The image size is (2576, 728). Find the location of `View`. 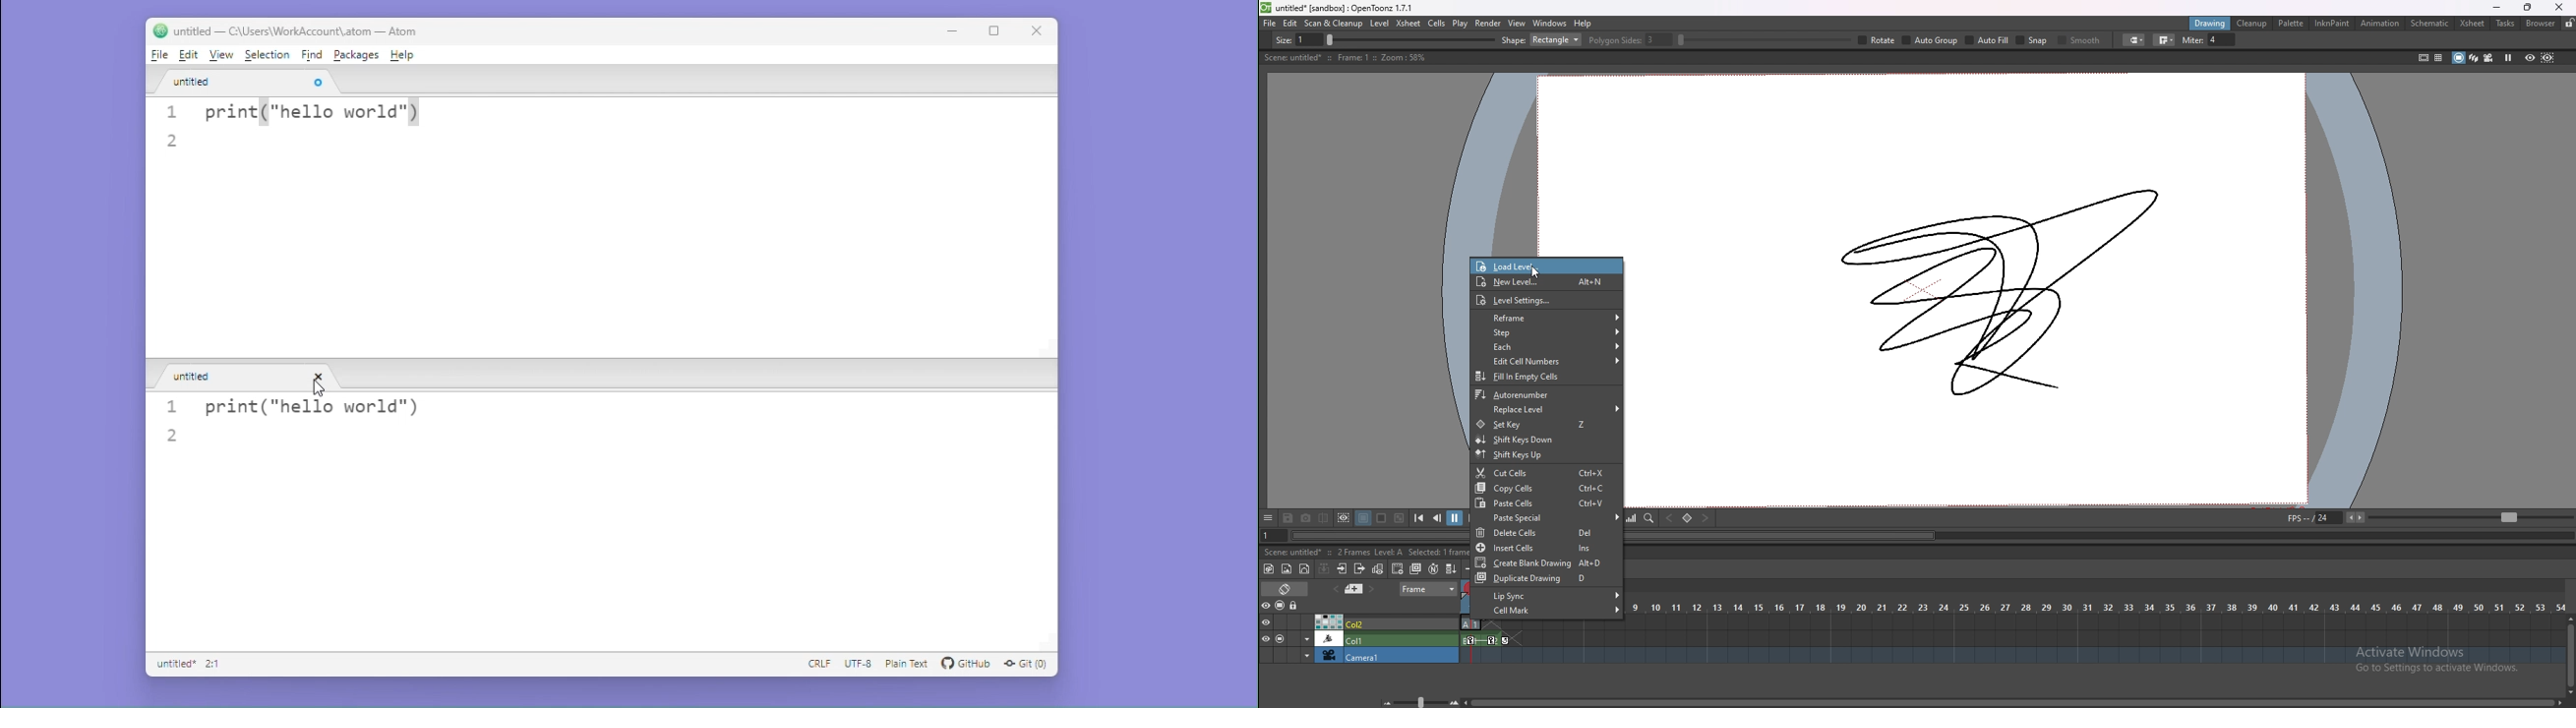

View is located at coordinates (223, 56).